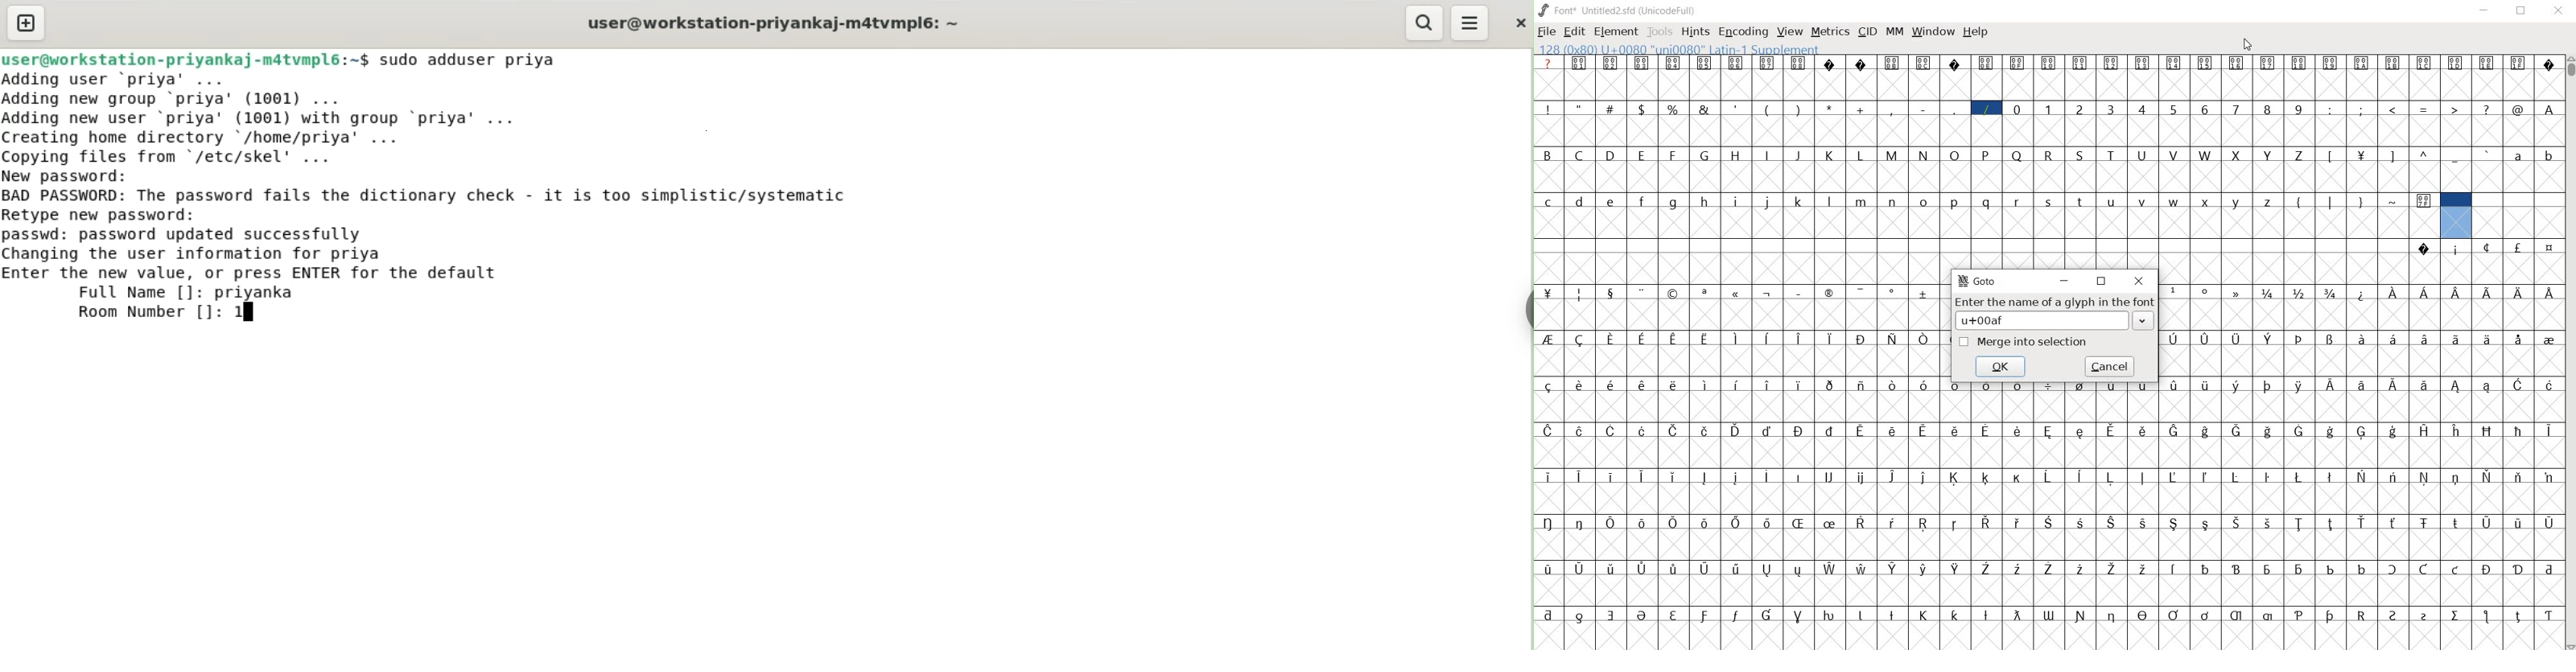 The image size is (2576, 672). I want to click on cell selected, so click(2456, 215).